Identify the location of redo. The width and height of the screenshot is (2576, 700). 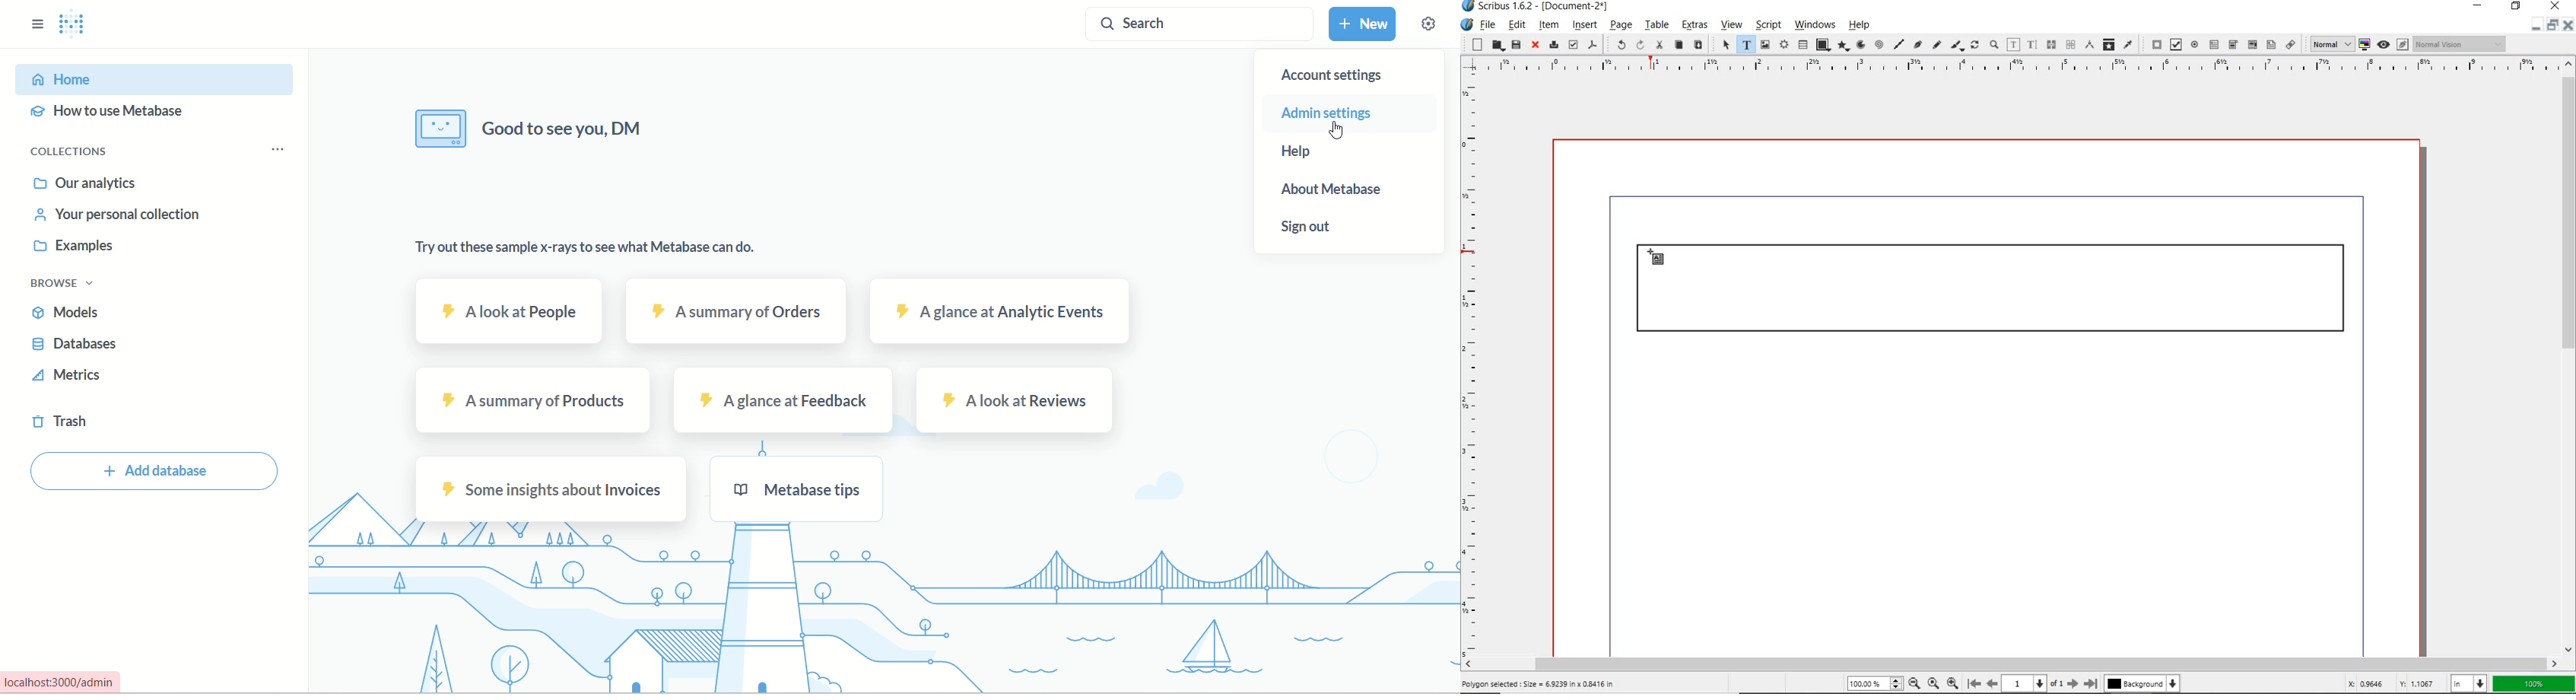
(1640, 45).